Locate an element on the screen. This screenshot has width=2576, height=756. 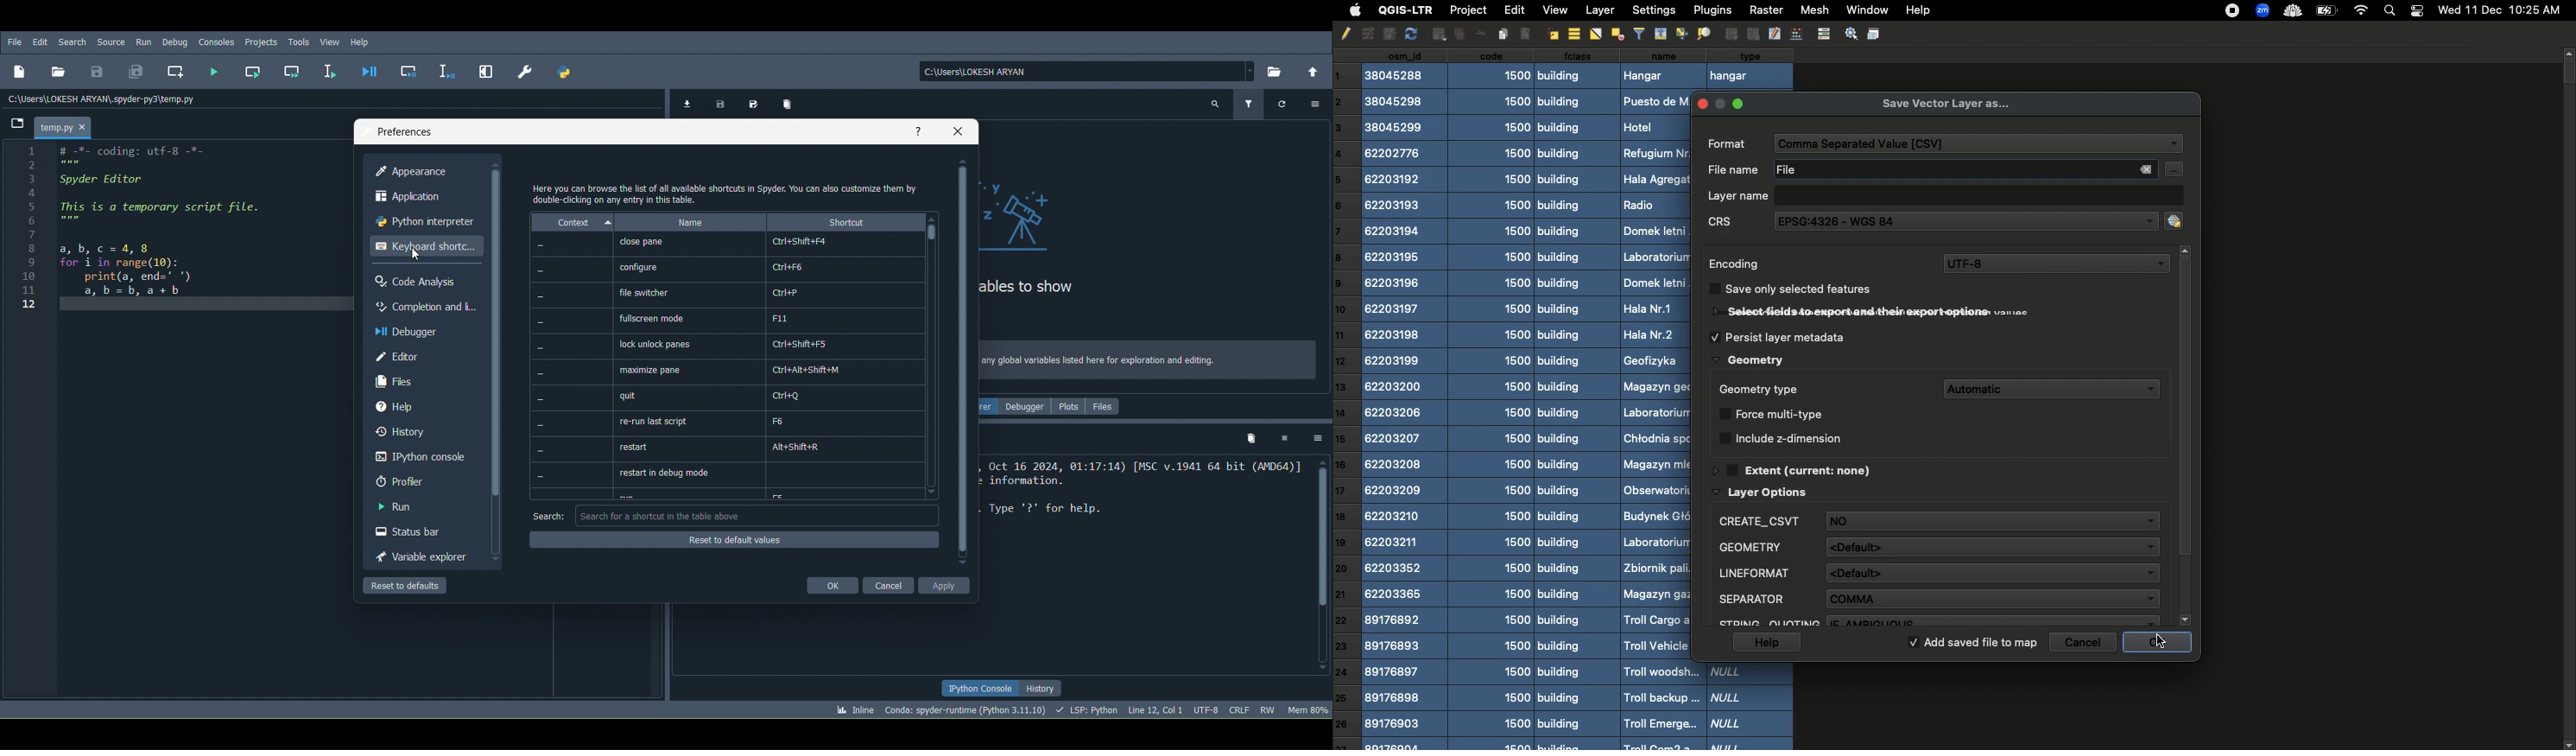
Global memory usage is located at coordinates (1308, 708).